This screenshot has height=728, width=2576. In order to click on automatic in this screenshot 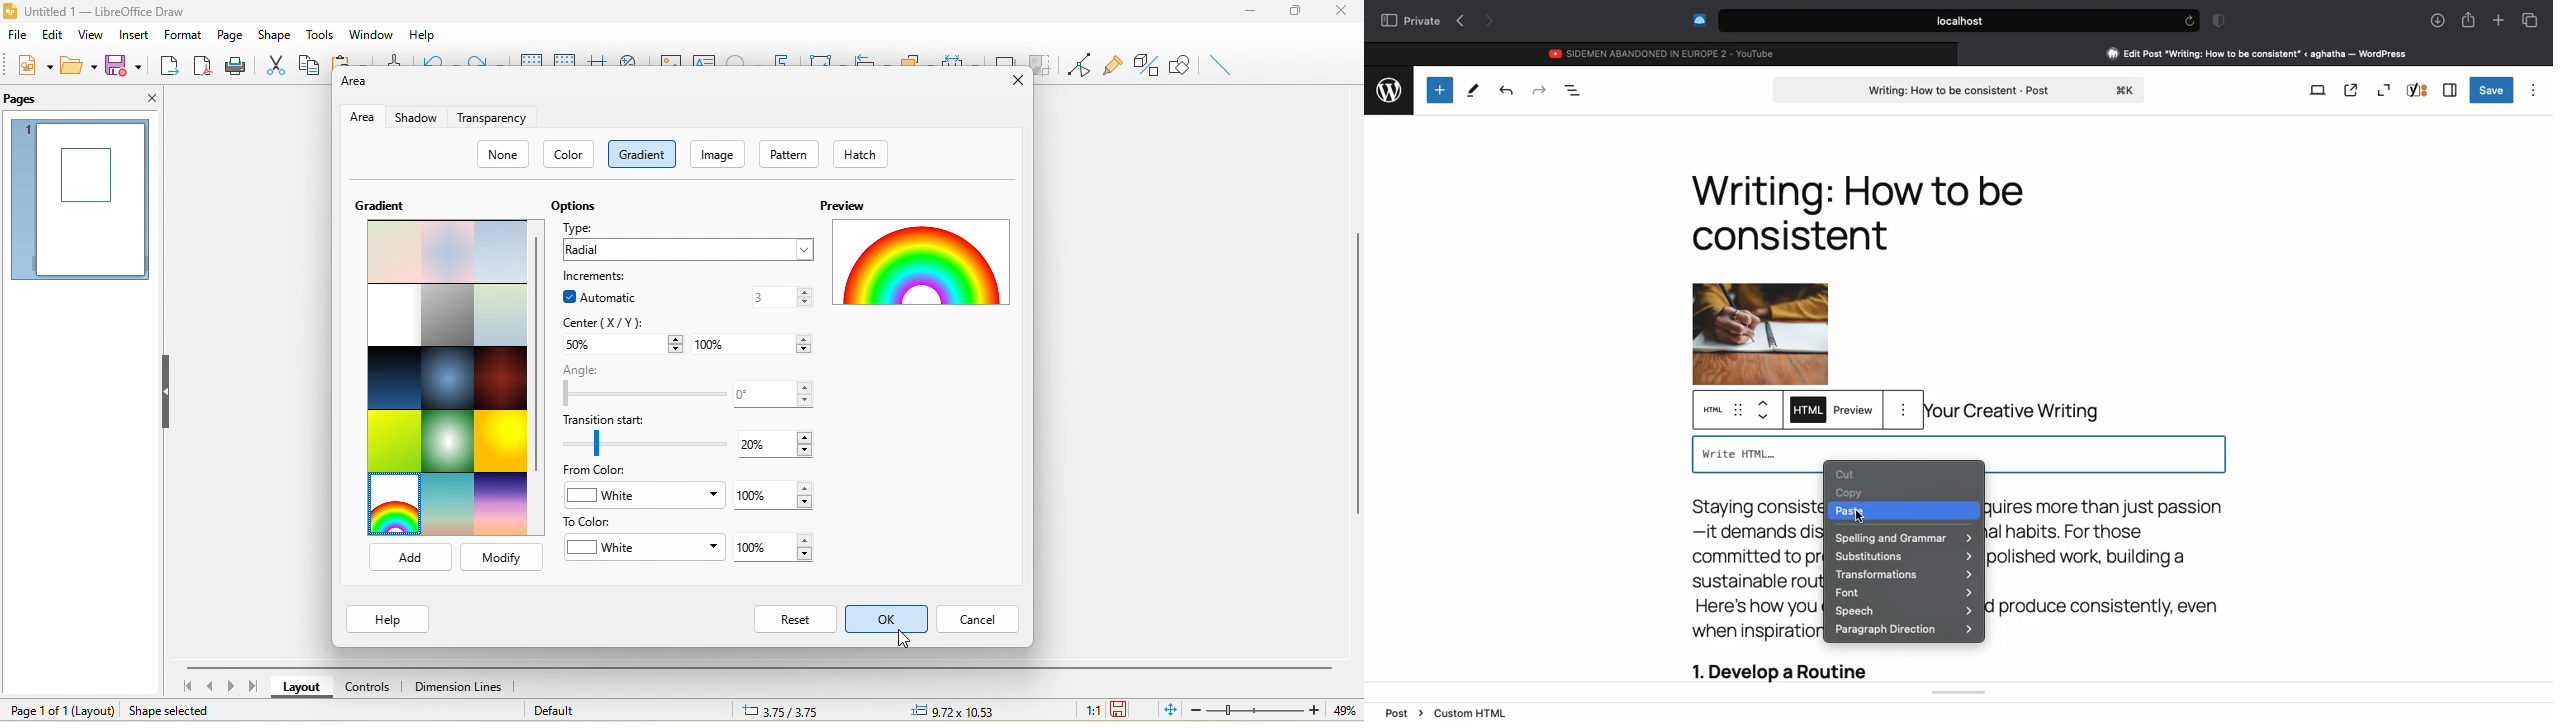, I will do `click(599, 296)`.